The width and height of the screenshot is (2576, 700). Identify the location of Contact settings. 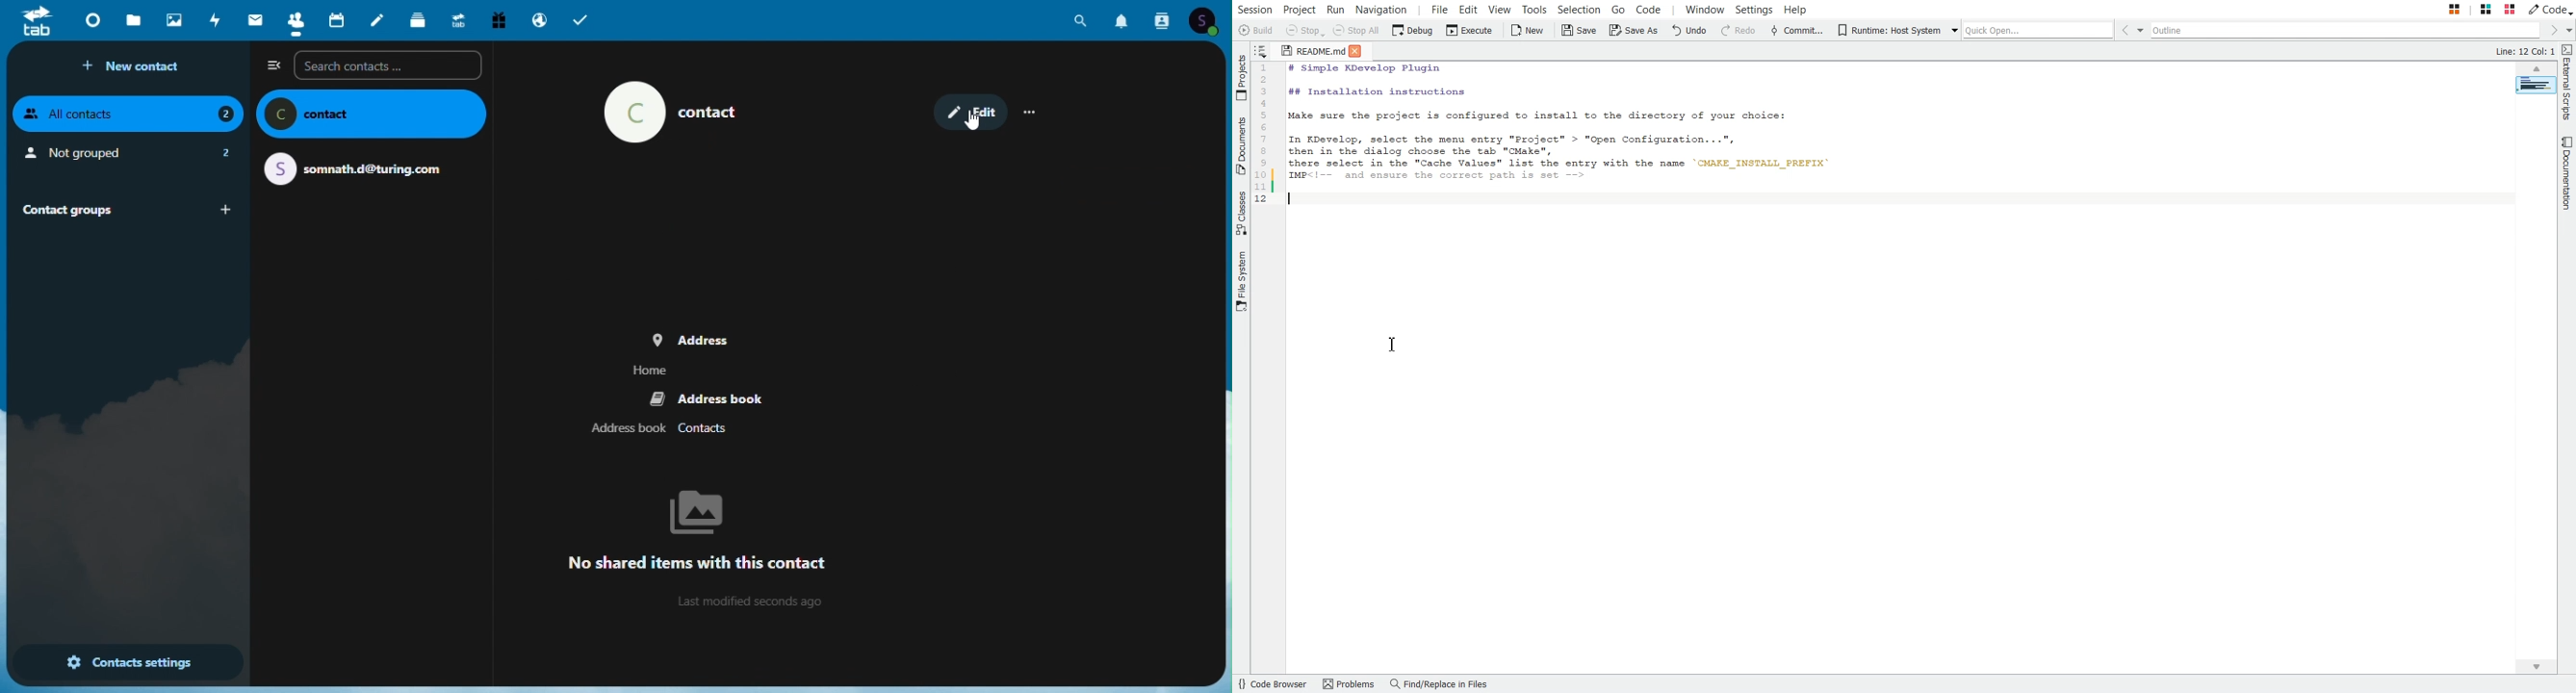
(126, 664).